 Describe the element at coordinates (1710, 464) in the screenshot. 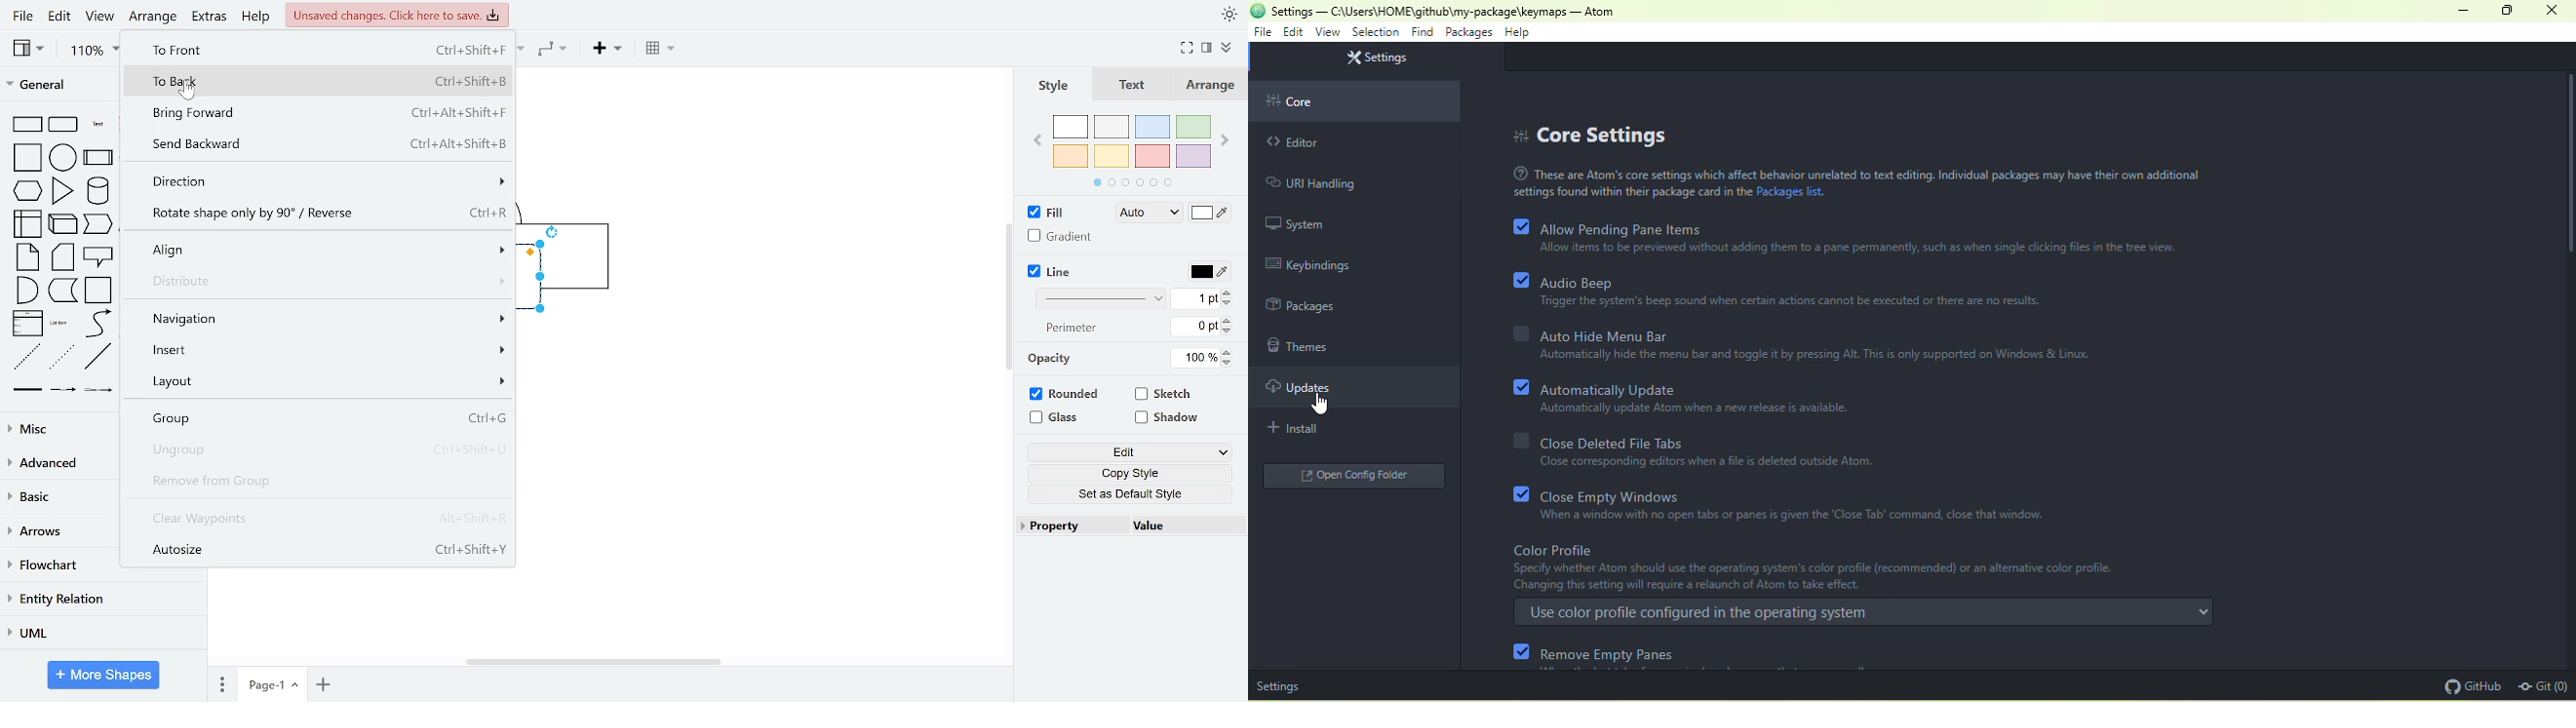

I see `text on close deleted file tabs` at that location.